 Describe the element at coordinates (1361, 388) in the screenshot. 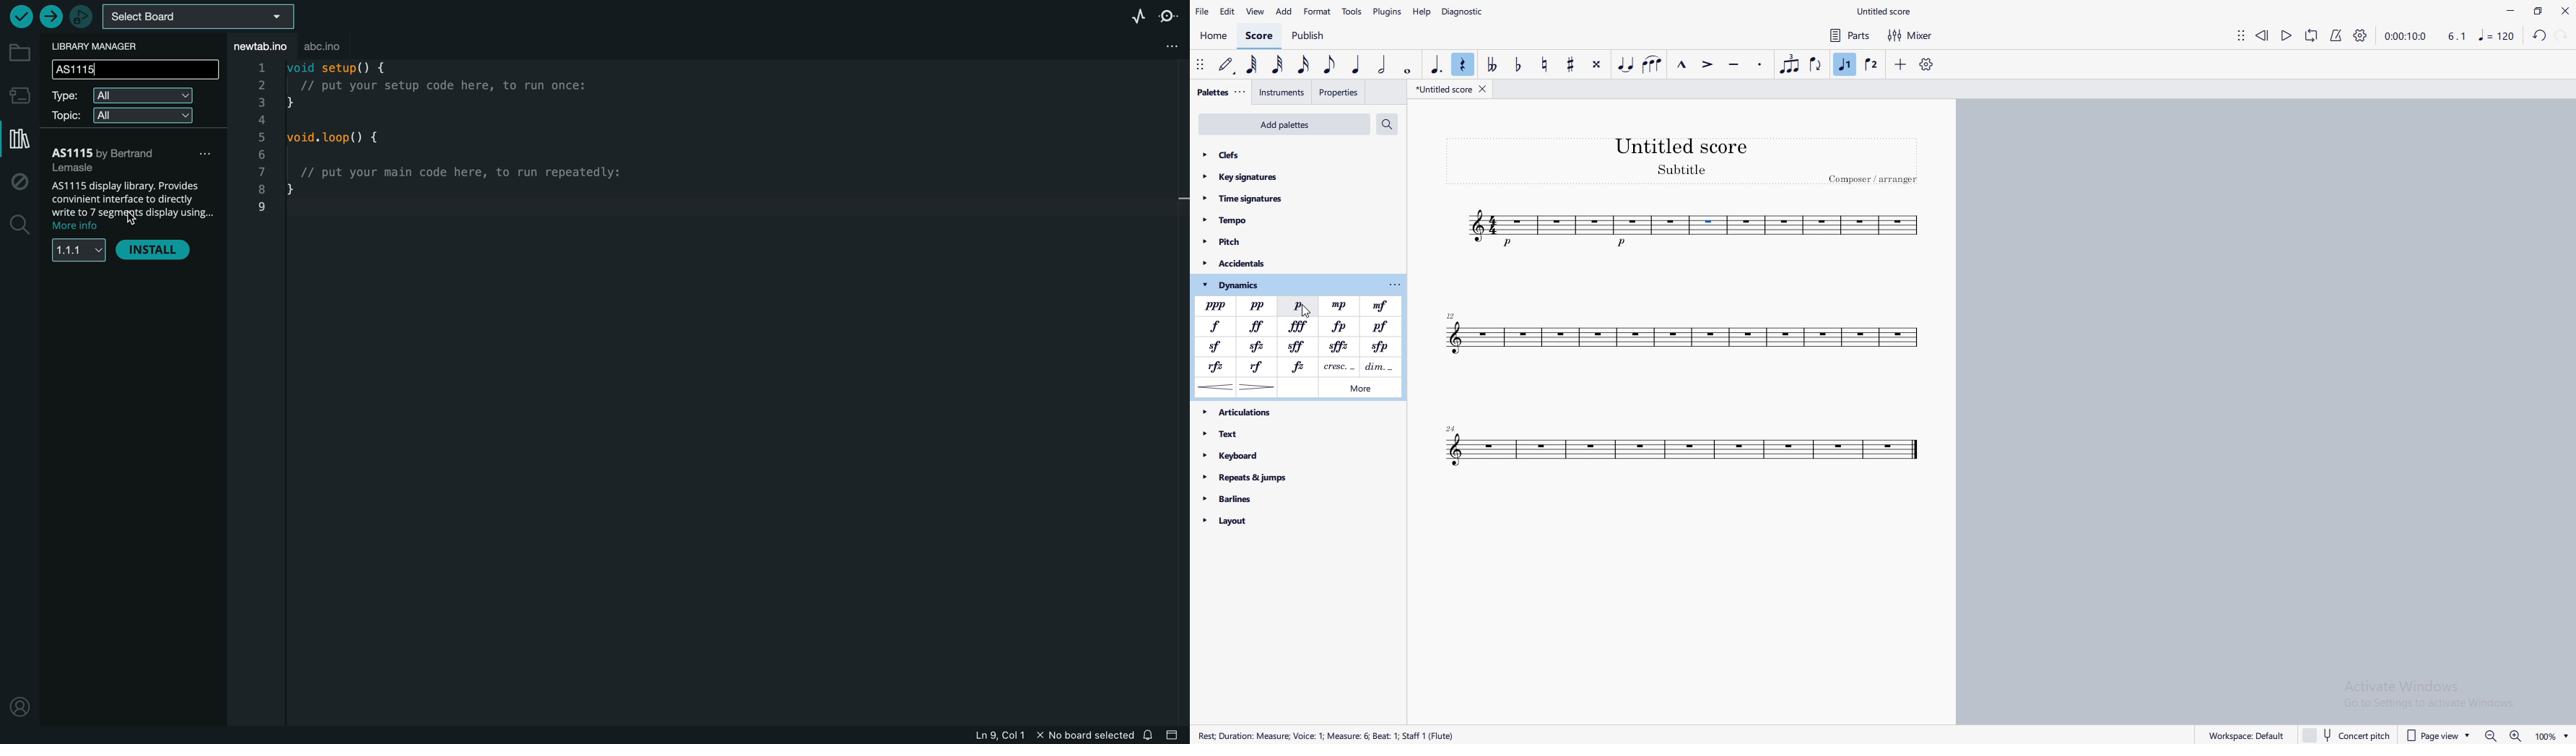

I see `more` at that location.